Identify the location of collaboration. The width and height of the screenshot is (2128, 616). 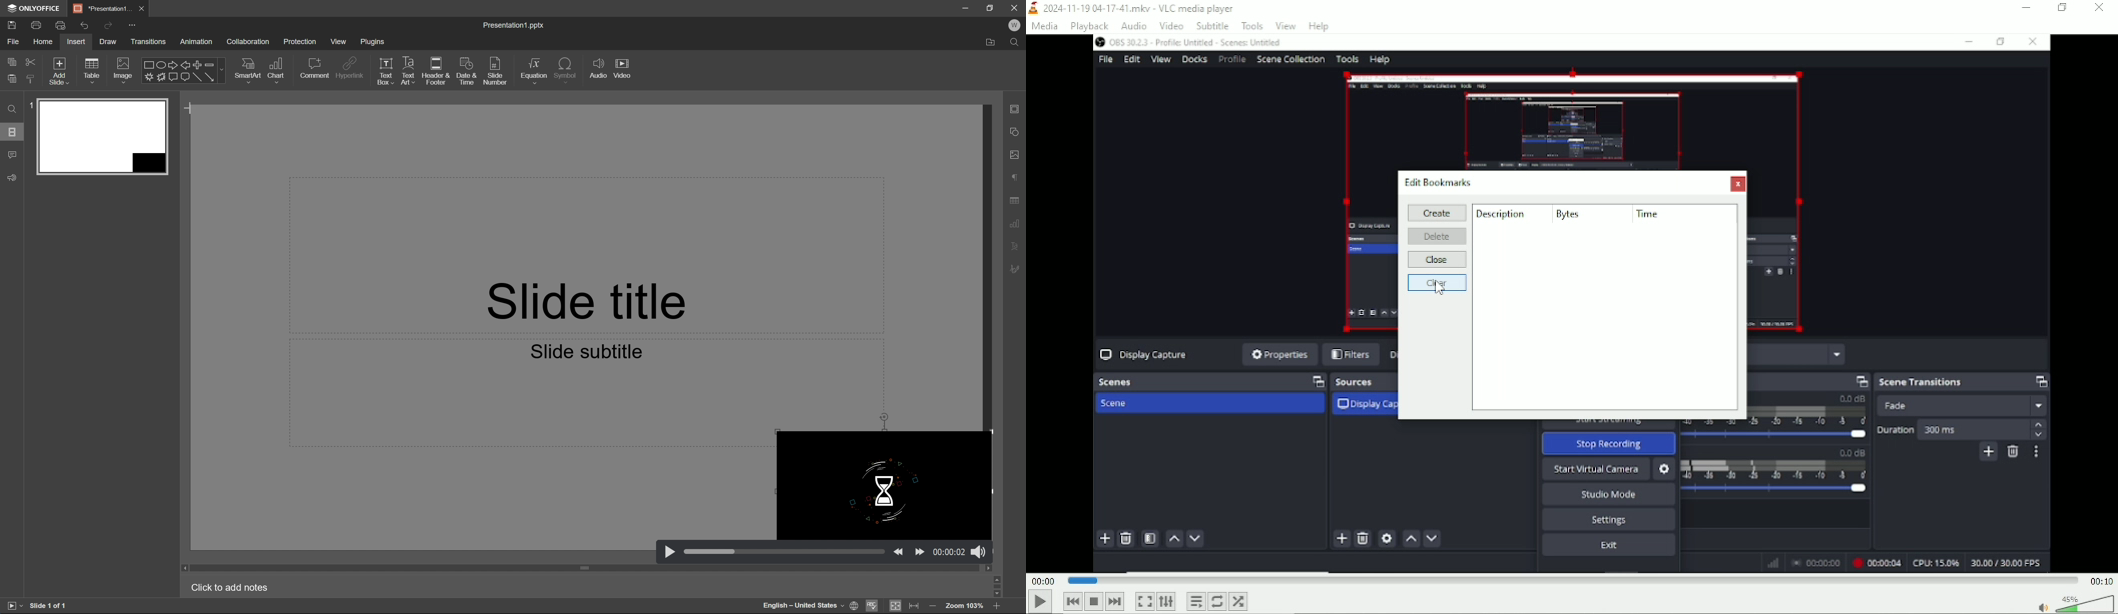
(250, 41).